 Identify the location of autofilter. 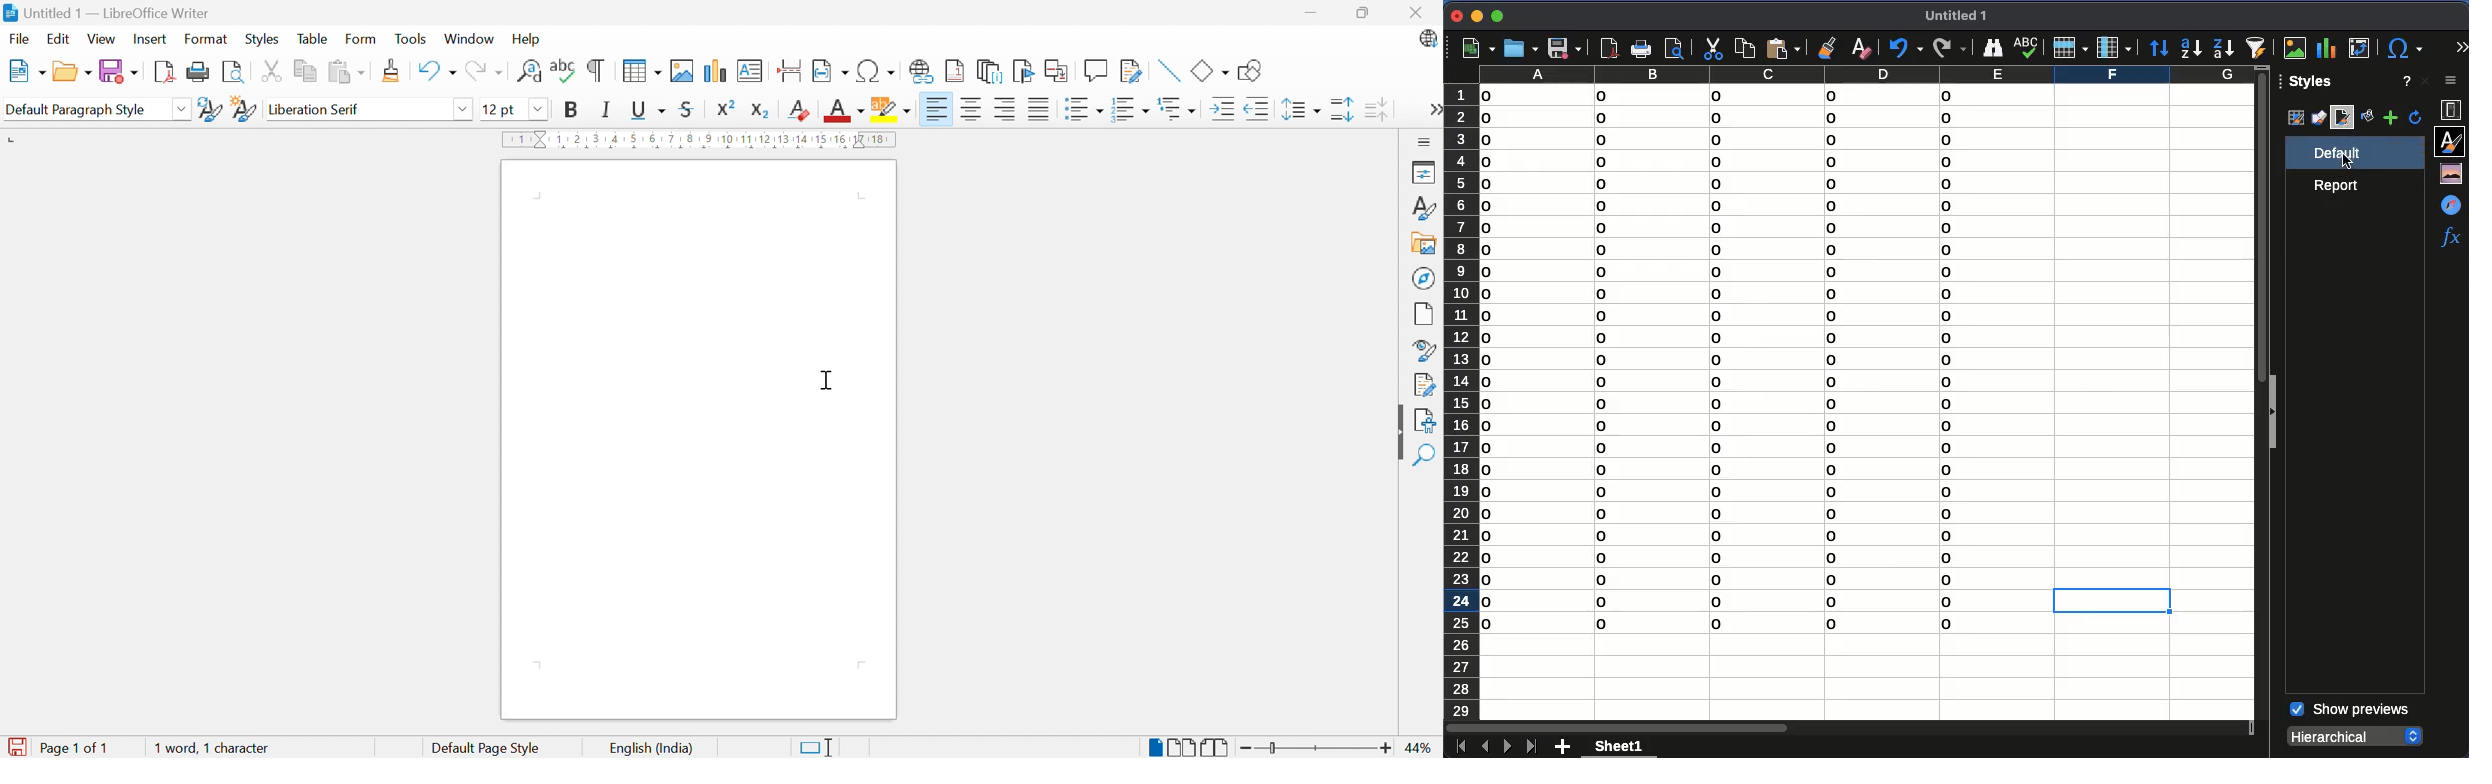
(2257, 46).